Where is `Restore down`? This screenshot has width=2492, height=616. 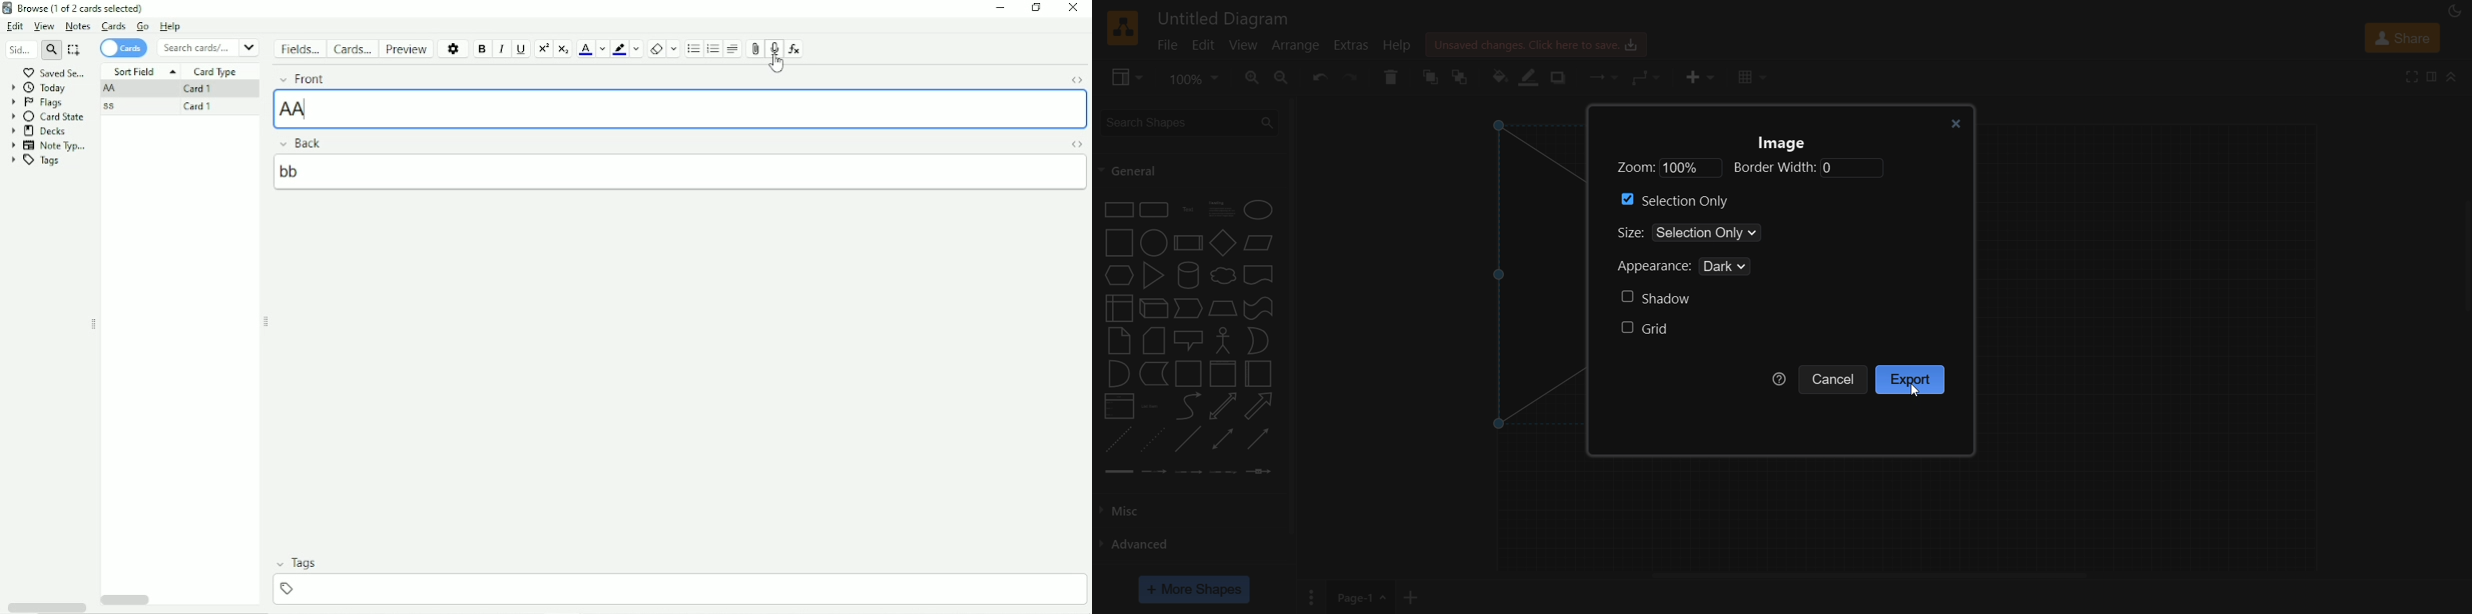 Restore down is located at coordinates (1039, 8).